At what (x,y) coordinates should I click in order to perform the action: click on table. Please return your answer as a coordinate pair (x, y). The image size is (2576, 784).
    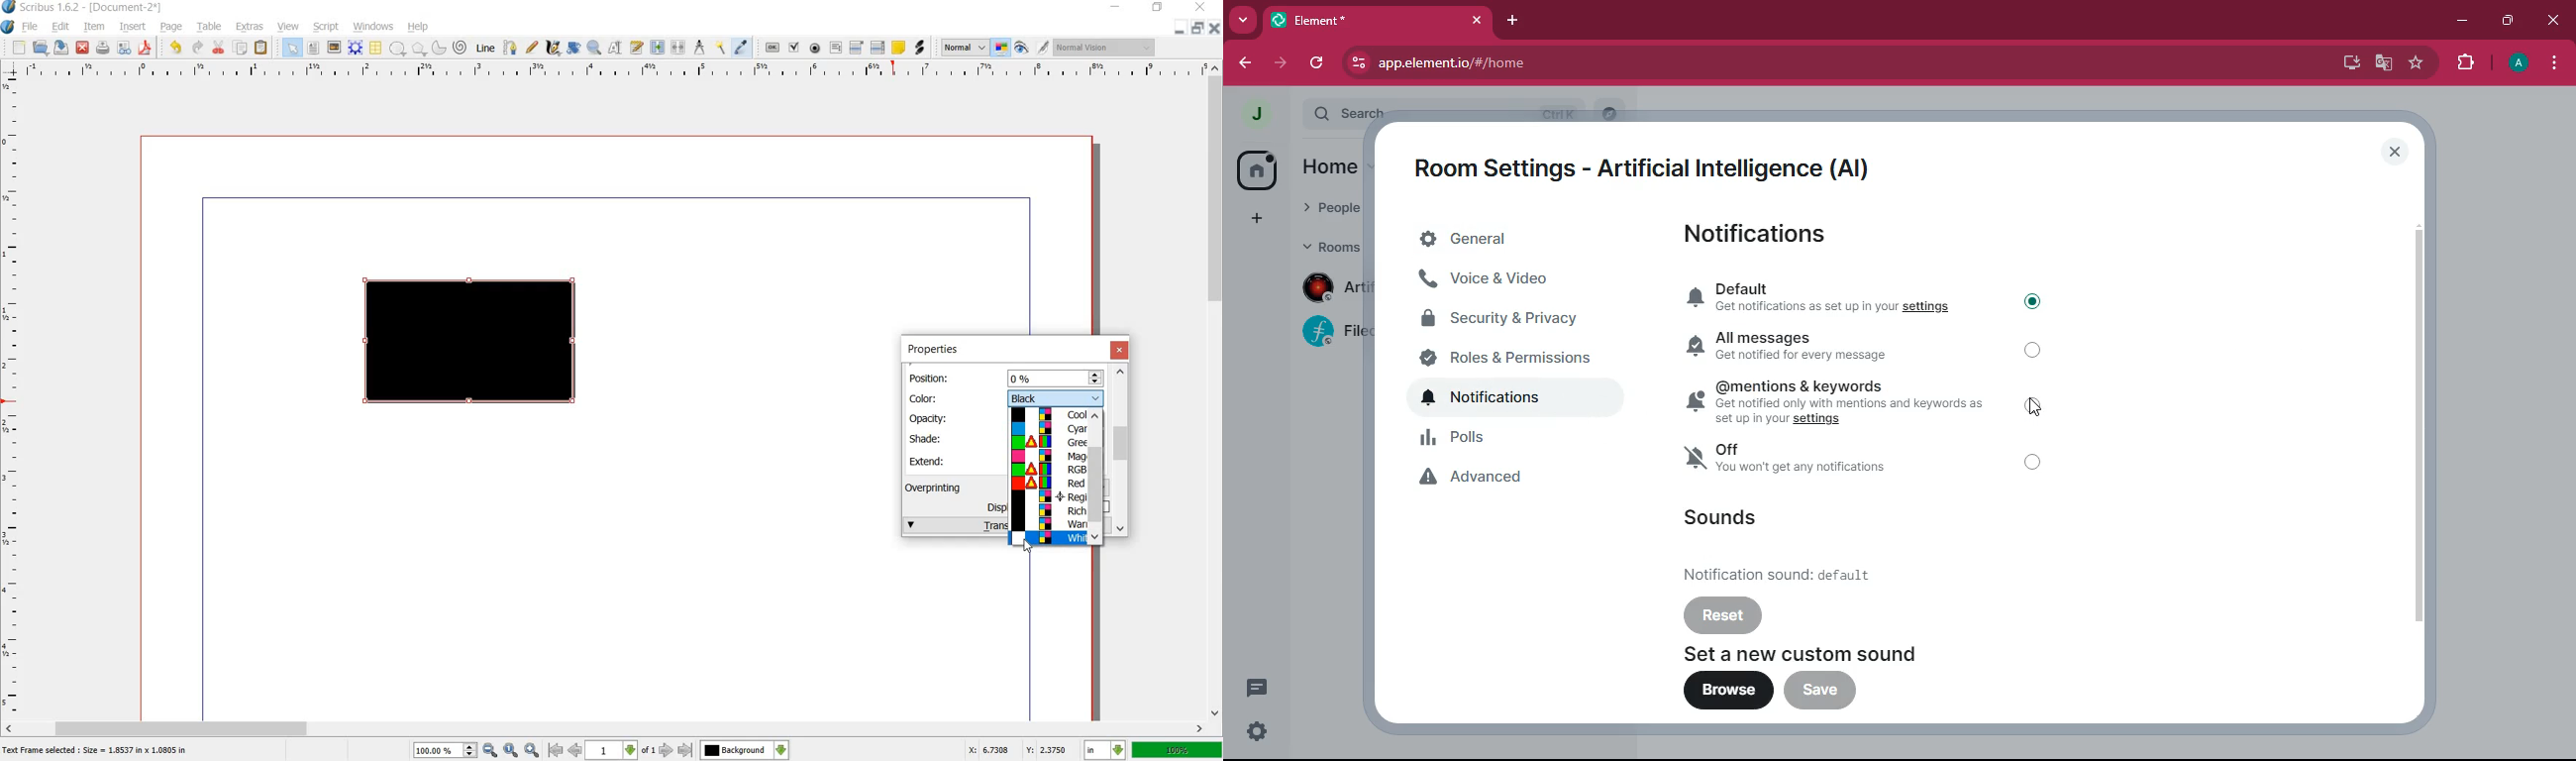
    Looking at the image, I should click on (377, 48).